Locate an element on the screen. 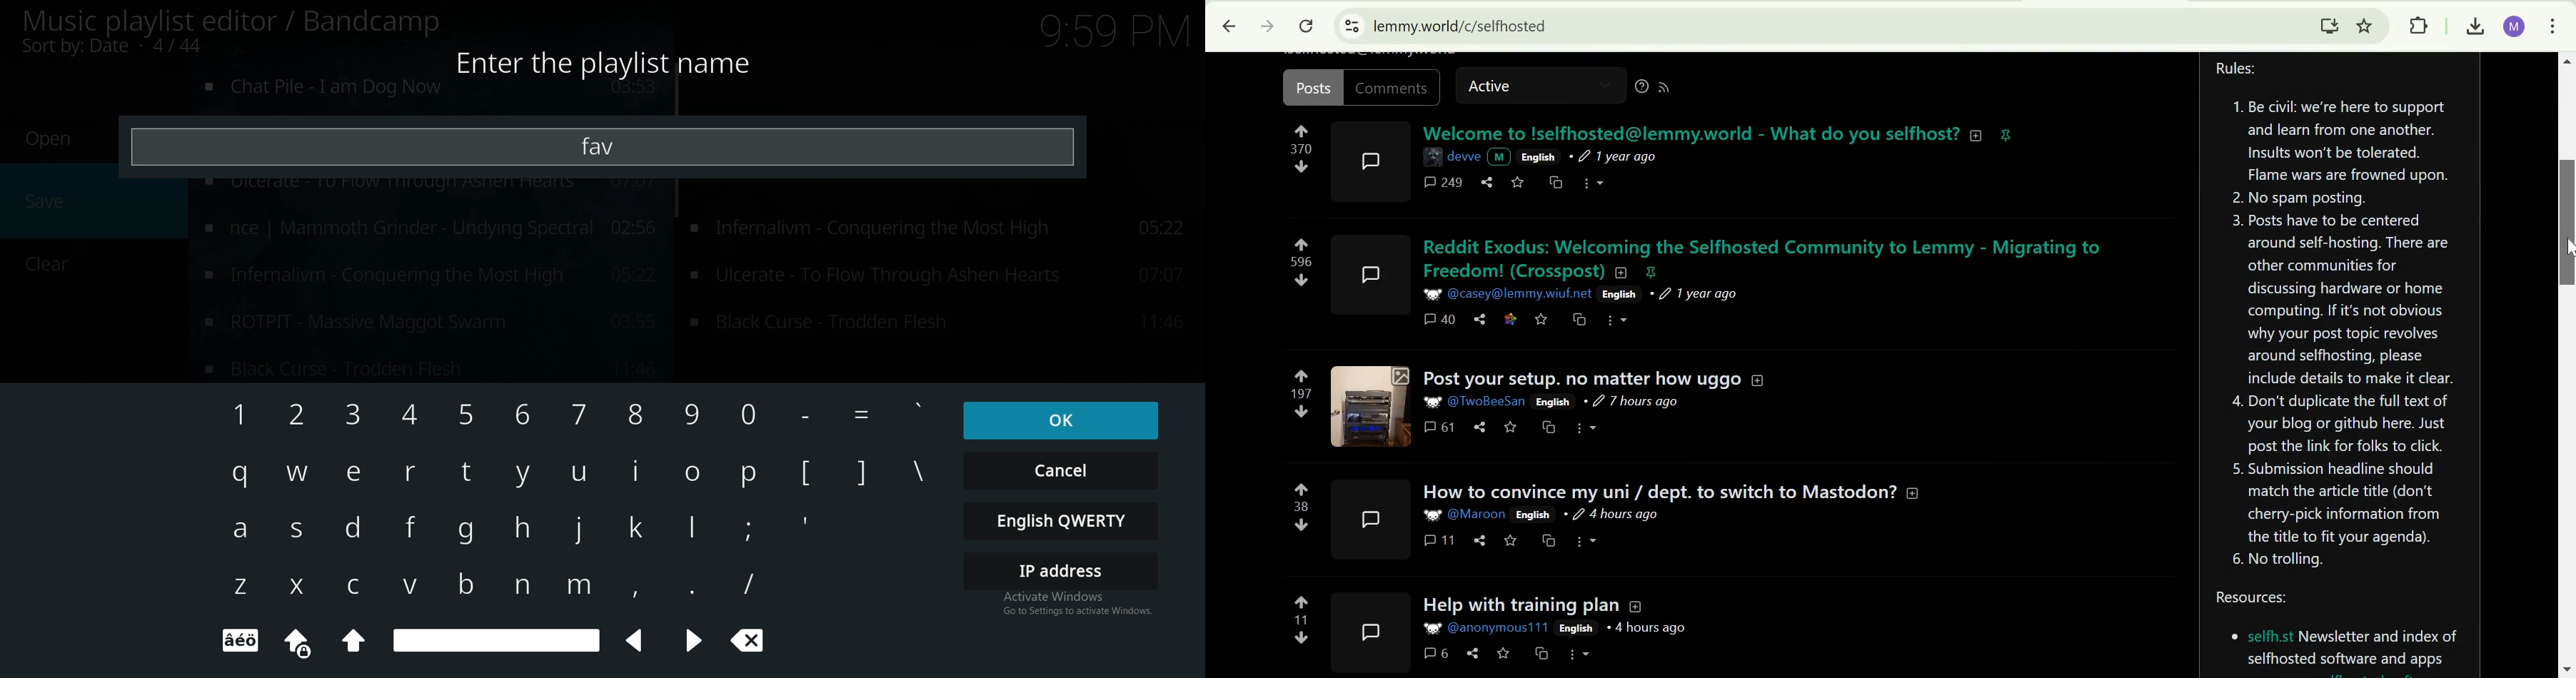 This screenshot has height=700, width=2576. save is located at coordinates (1504, 653).